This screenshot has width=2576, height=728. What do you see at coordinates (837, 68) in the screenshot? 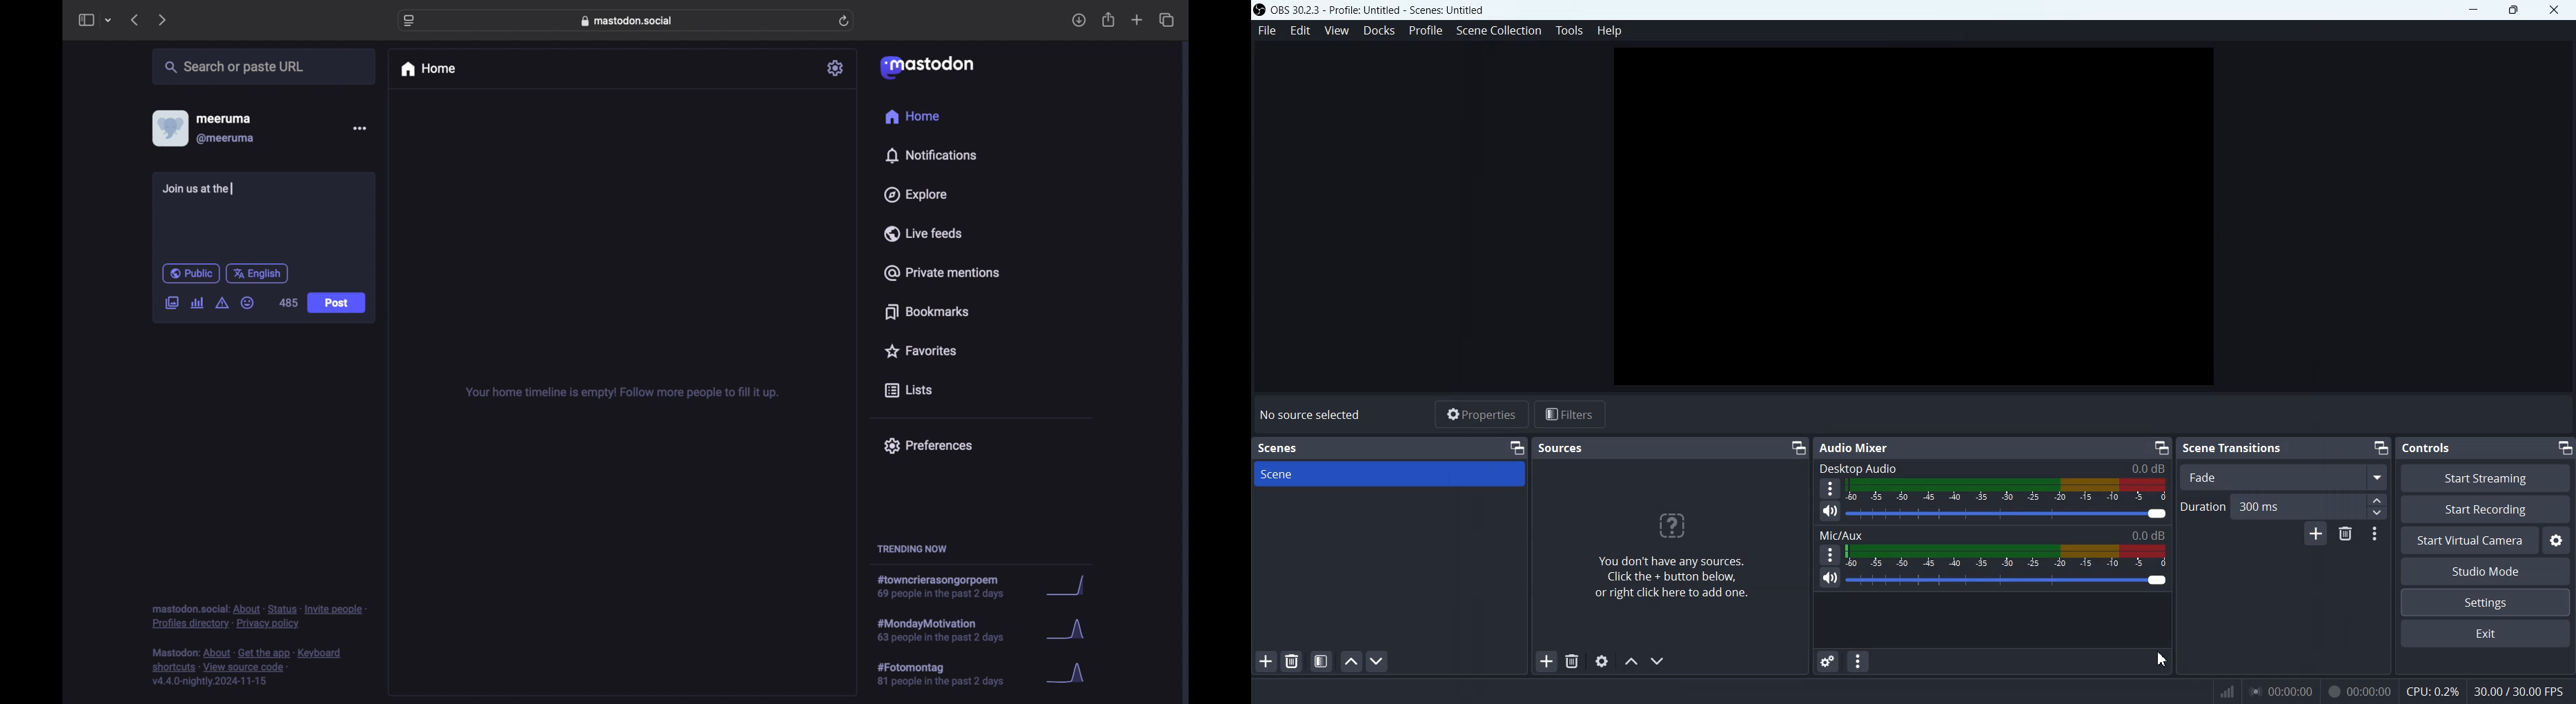
I see `settings` at bounding box center [837, 68].